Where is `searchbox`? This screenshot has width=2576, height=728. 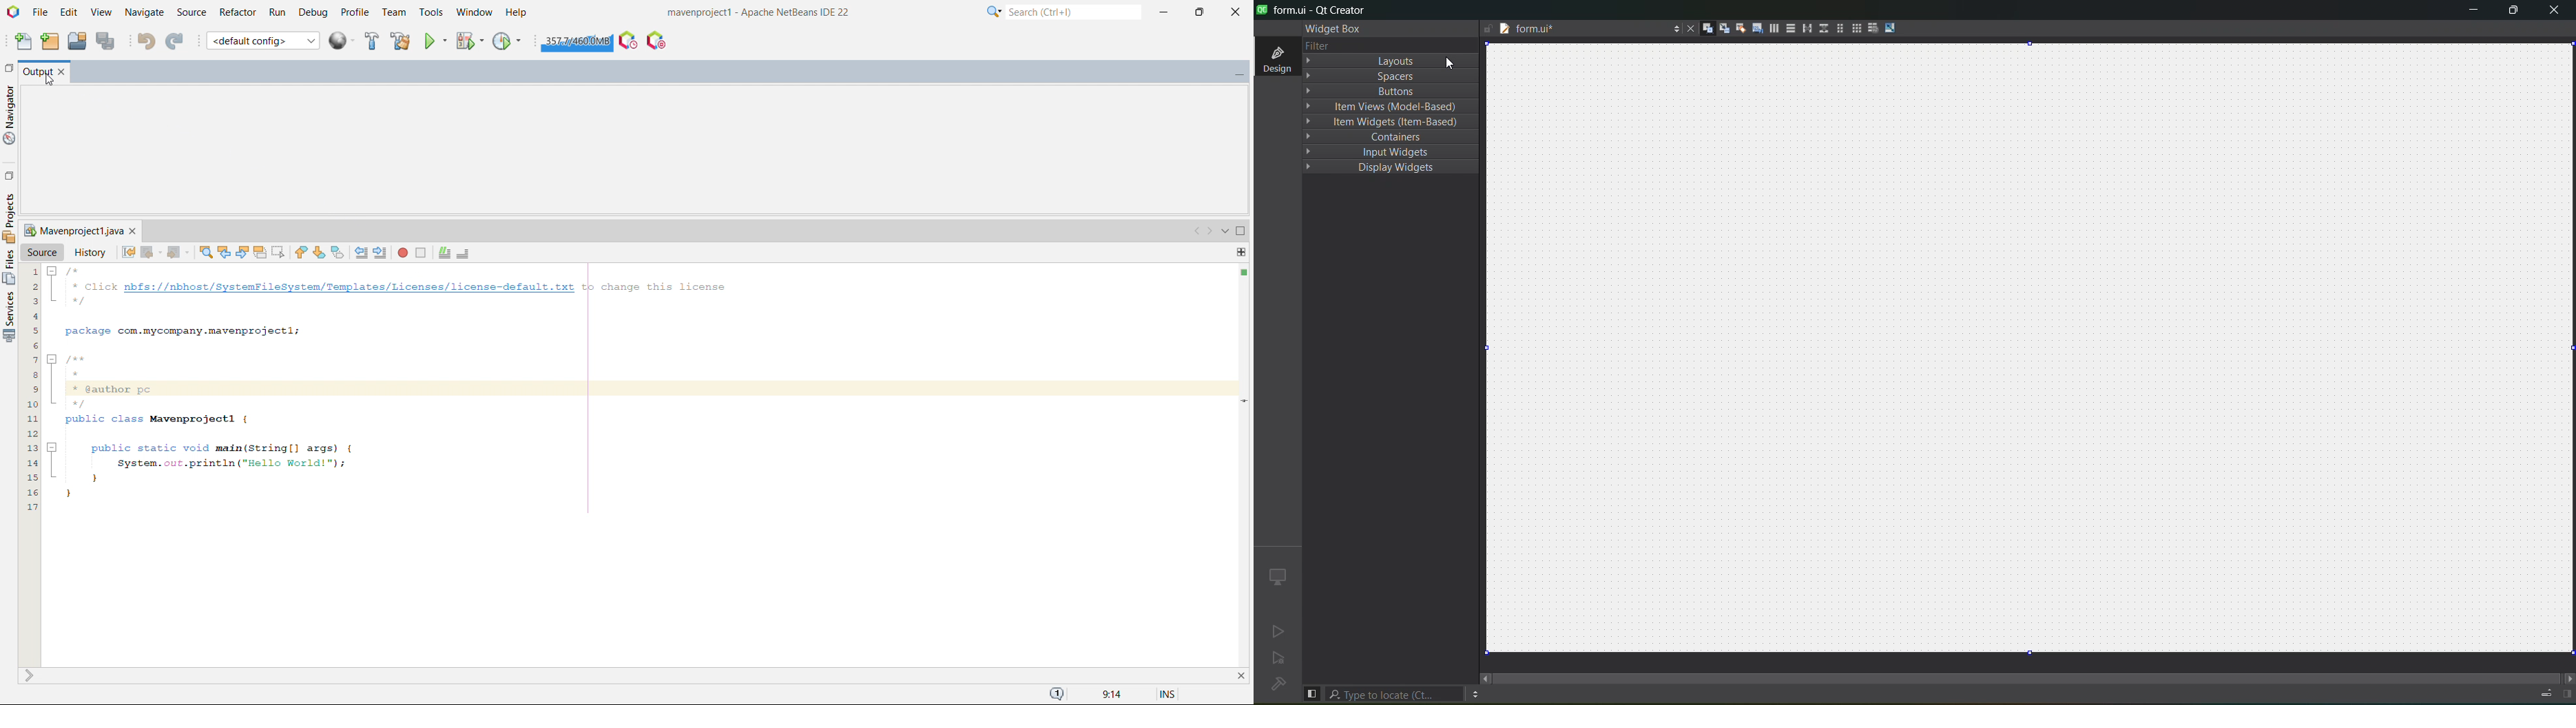
searchbox is located at coordinates (1074, 12).